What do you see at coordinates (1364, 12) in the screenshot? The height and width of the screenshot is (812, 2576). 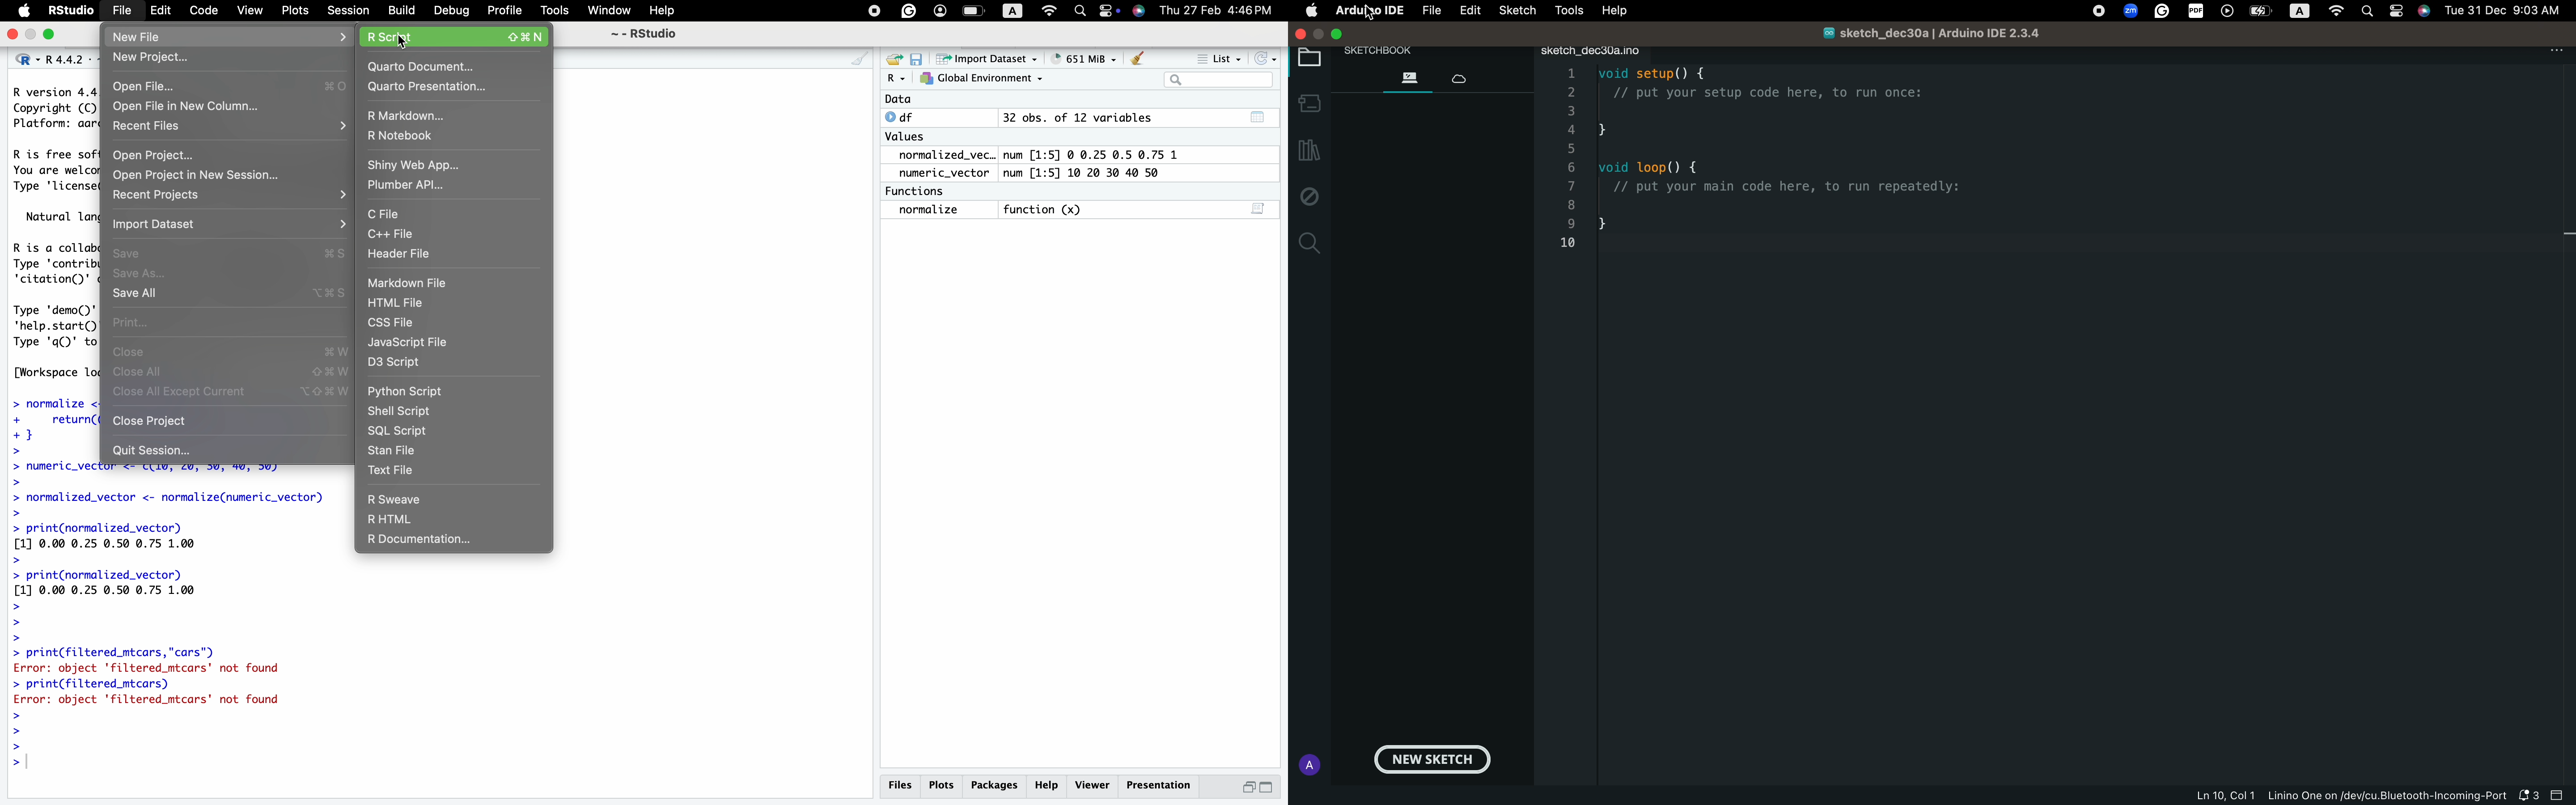 I see `arduino ide` at bounding box center [1364, 12].